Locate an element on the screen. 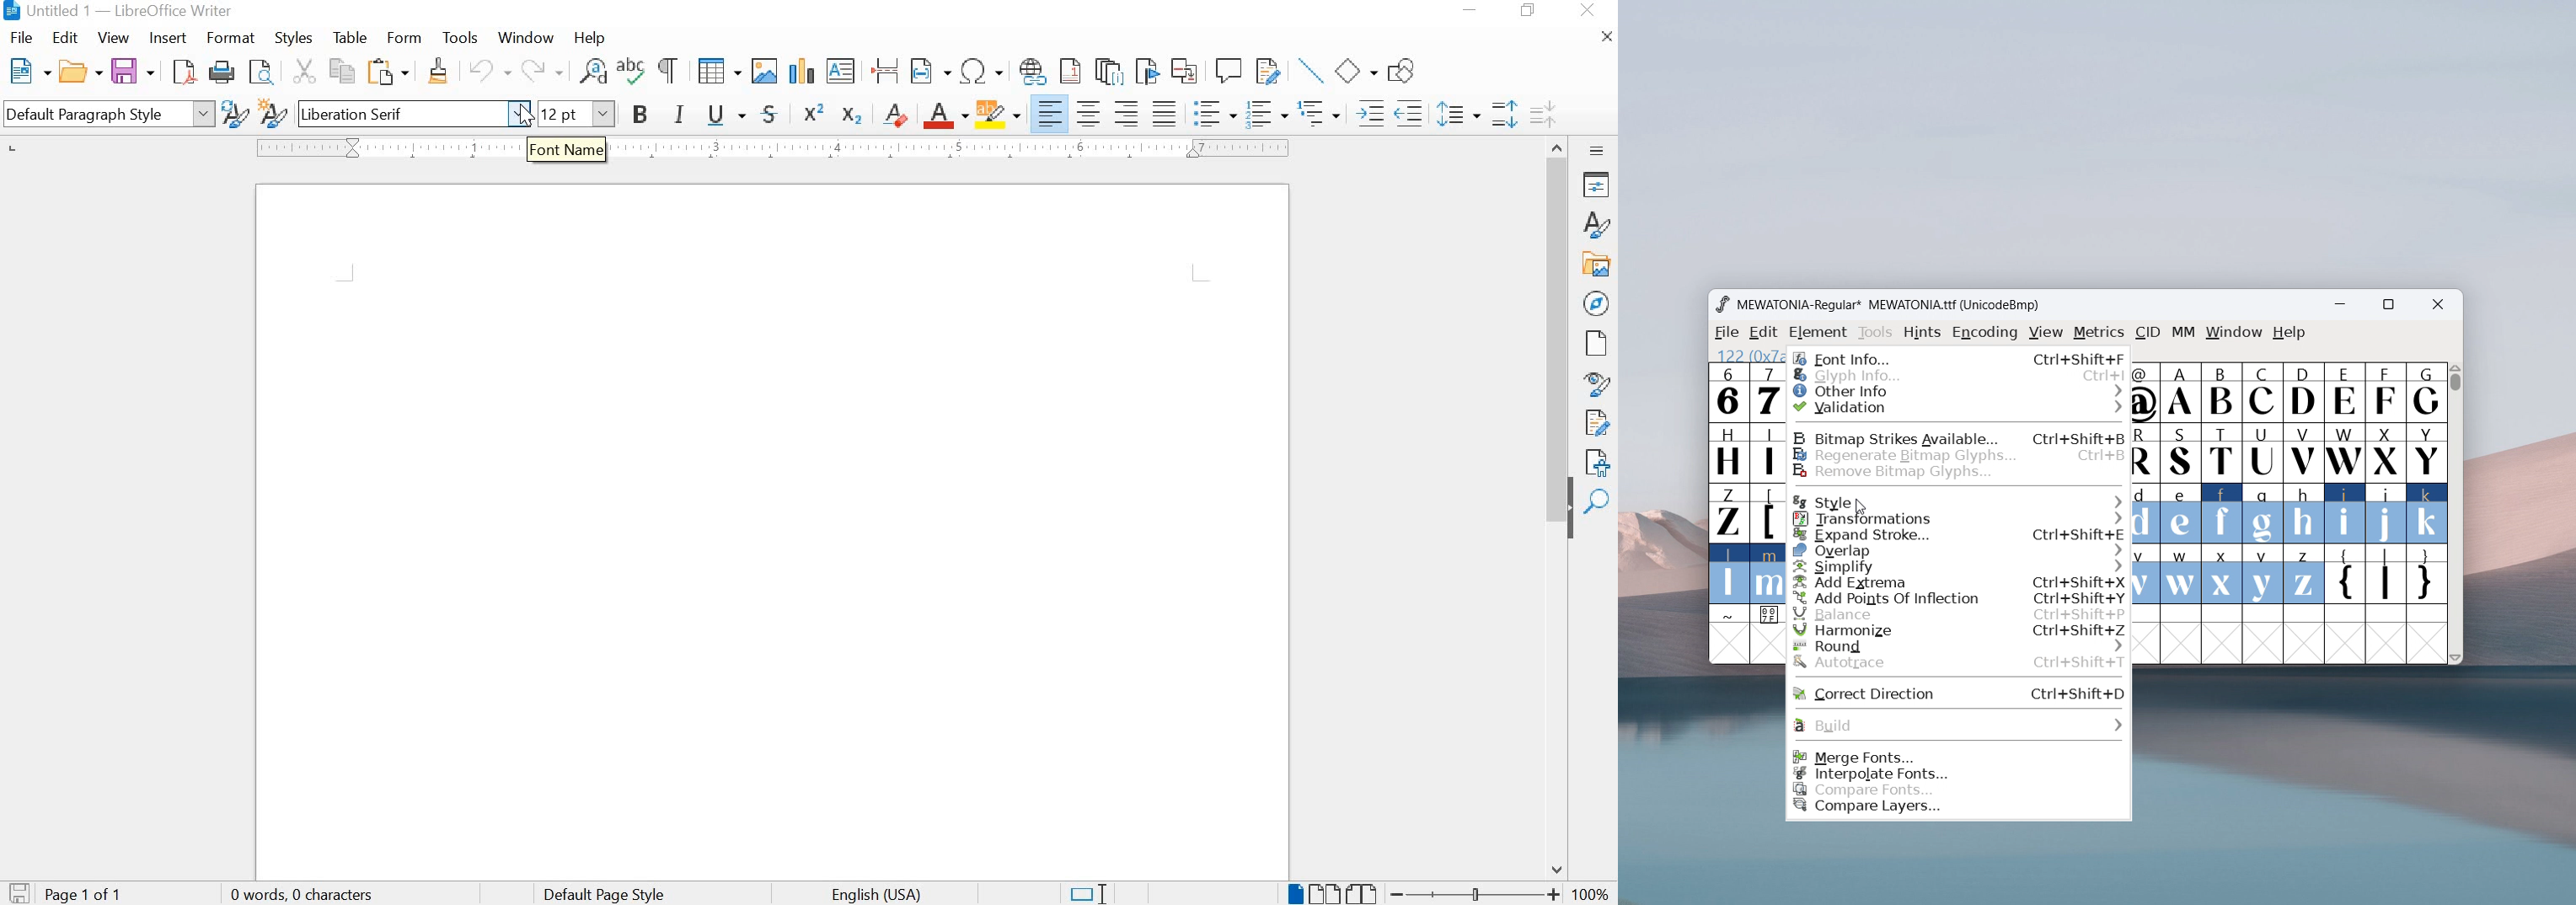 The image size is (2576, 924). help is located at coordinates (2290, 333).